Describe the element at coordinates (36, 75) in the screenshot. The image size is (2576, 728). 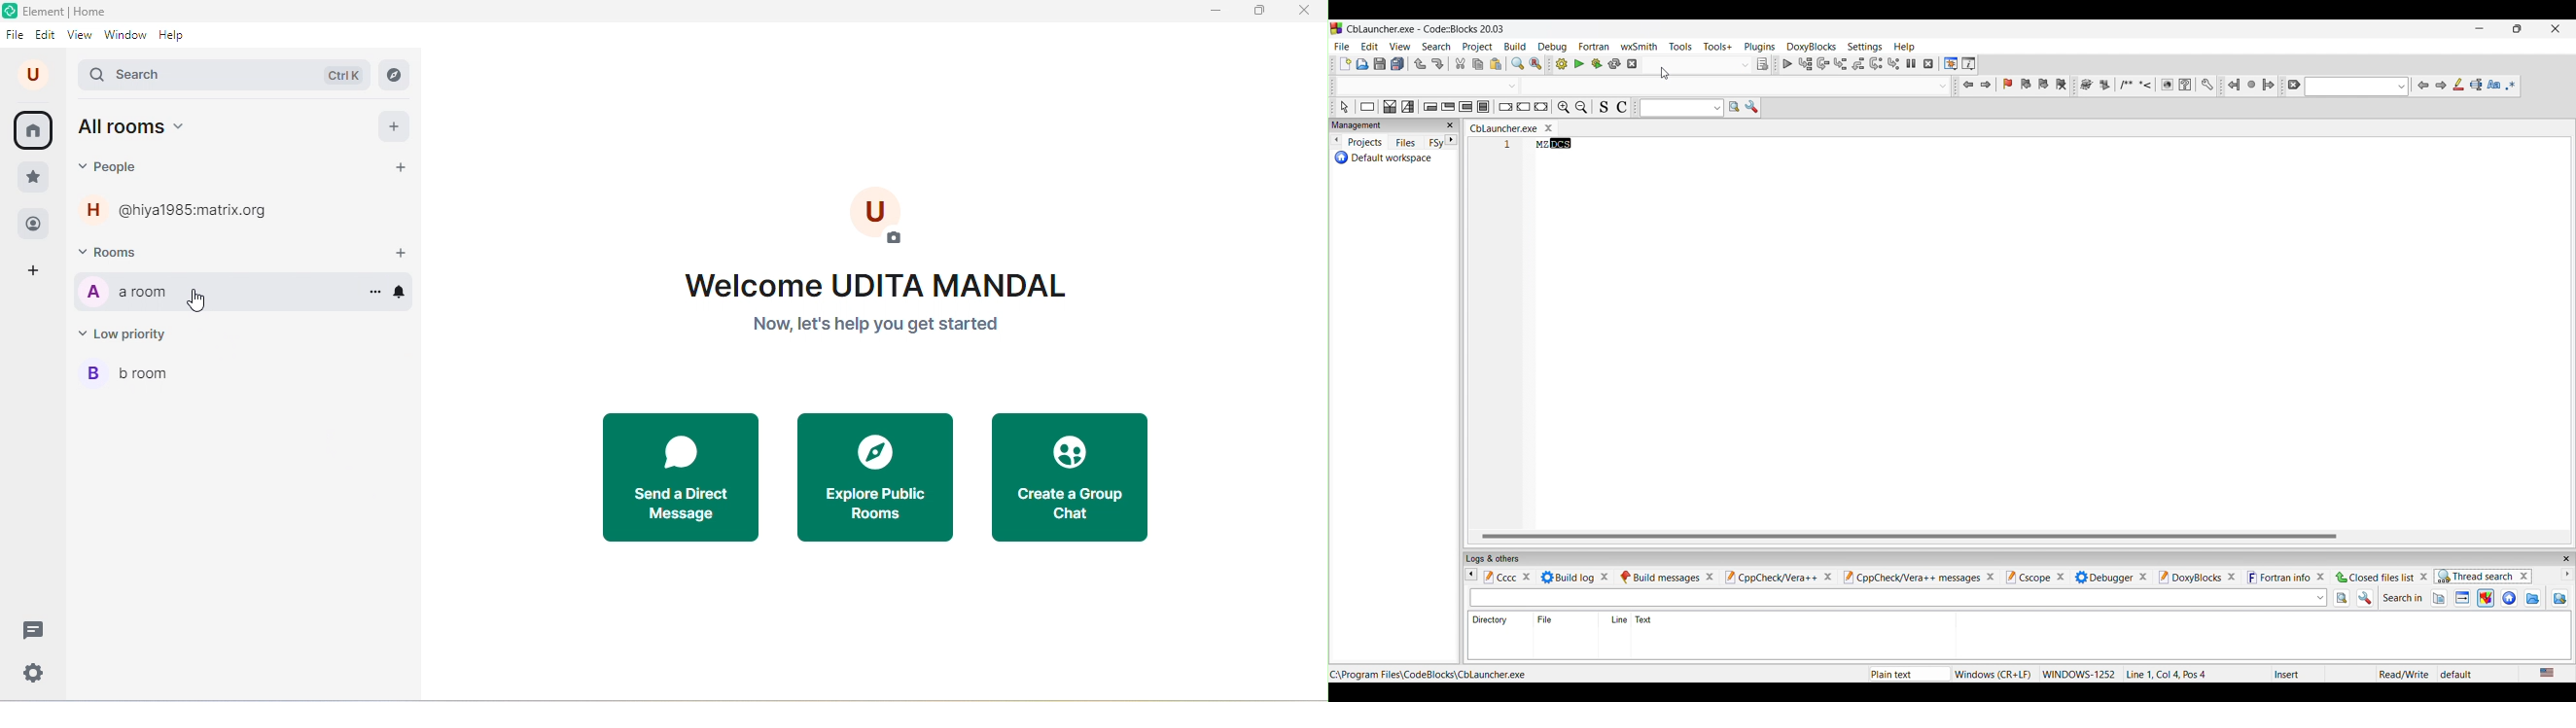
I see `account` at that location.